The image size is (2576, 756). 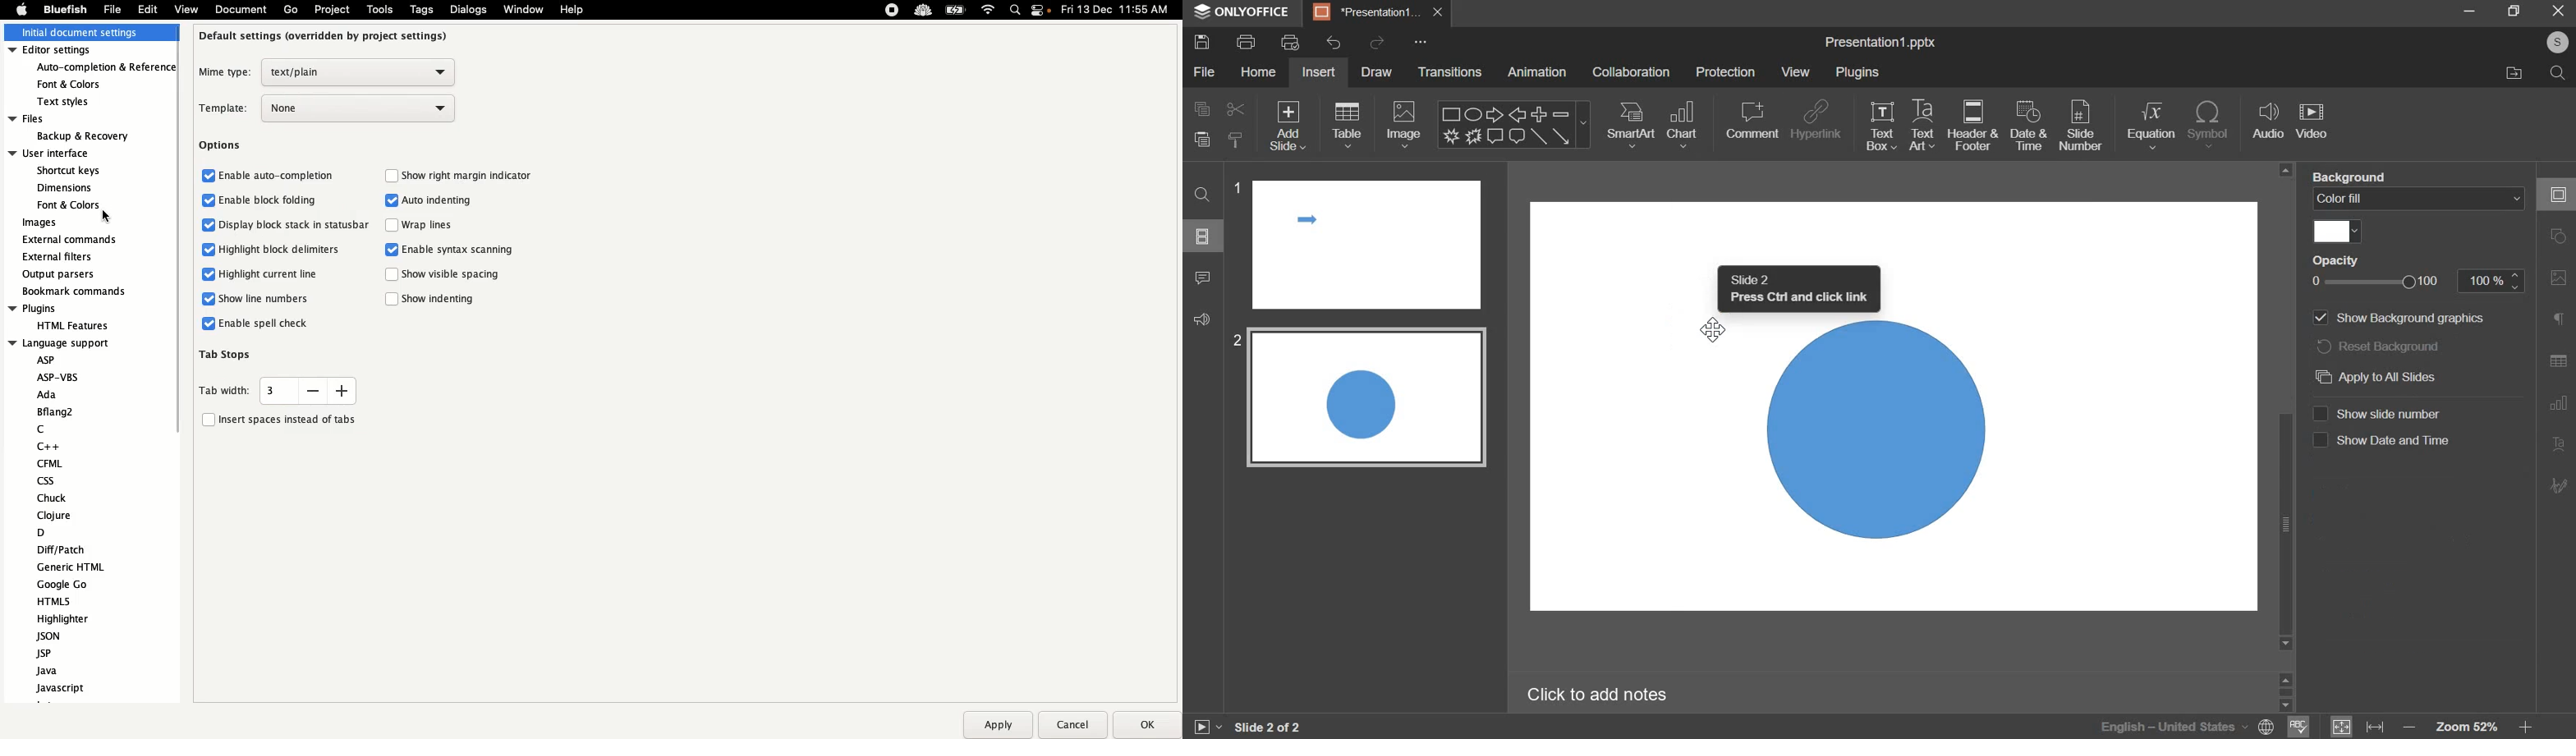 What do you see at coordinates (1517, 136) in the screenshot?
I see `Rounded Rectangular callout` at bounding box center [1517, 136].